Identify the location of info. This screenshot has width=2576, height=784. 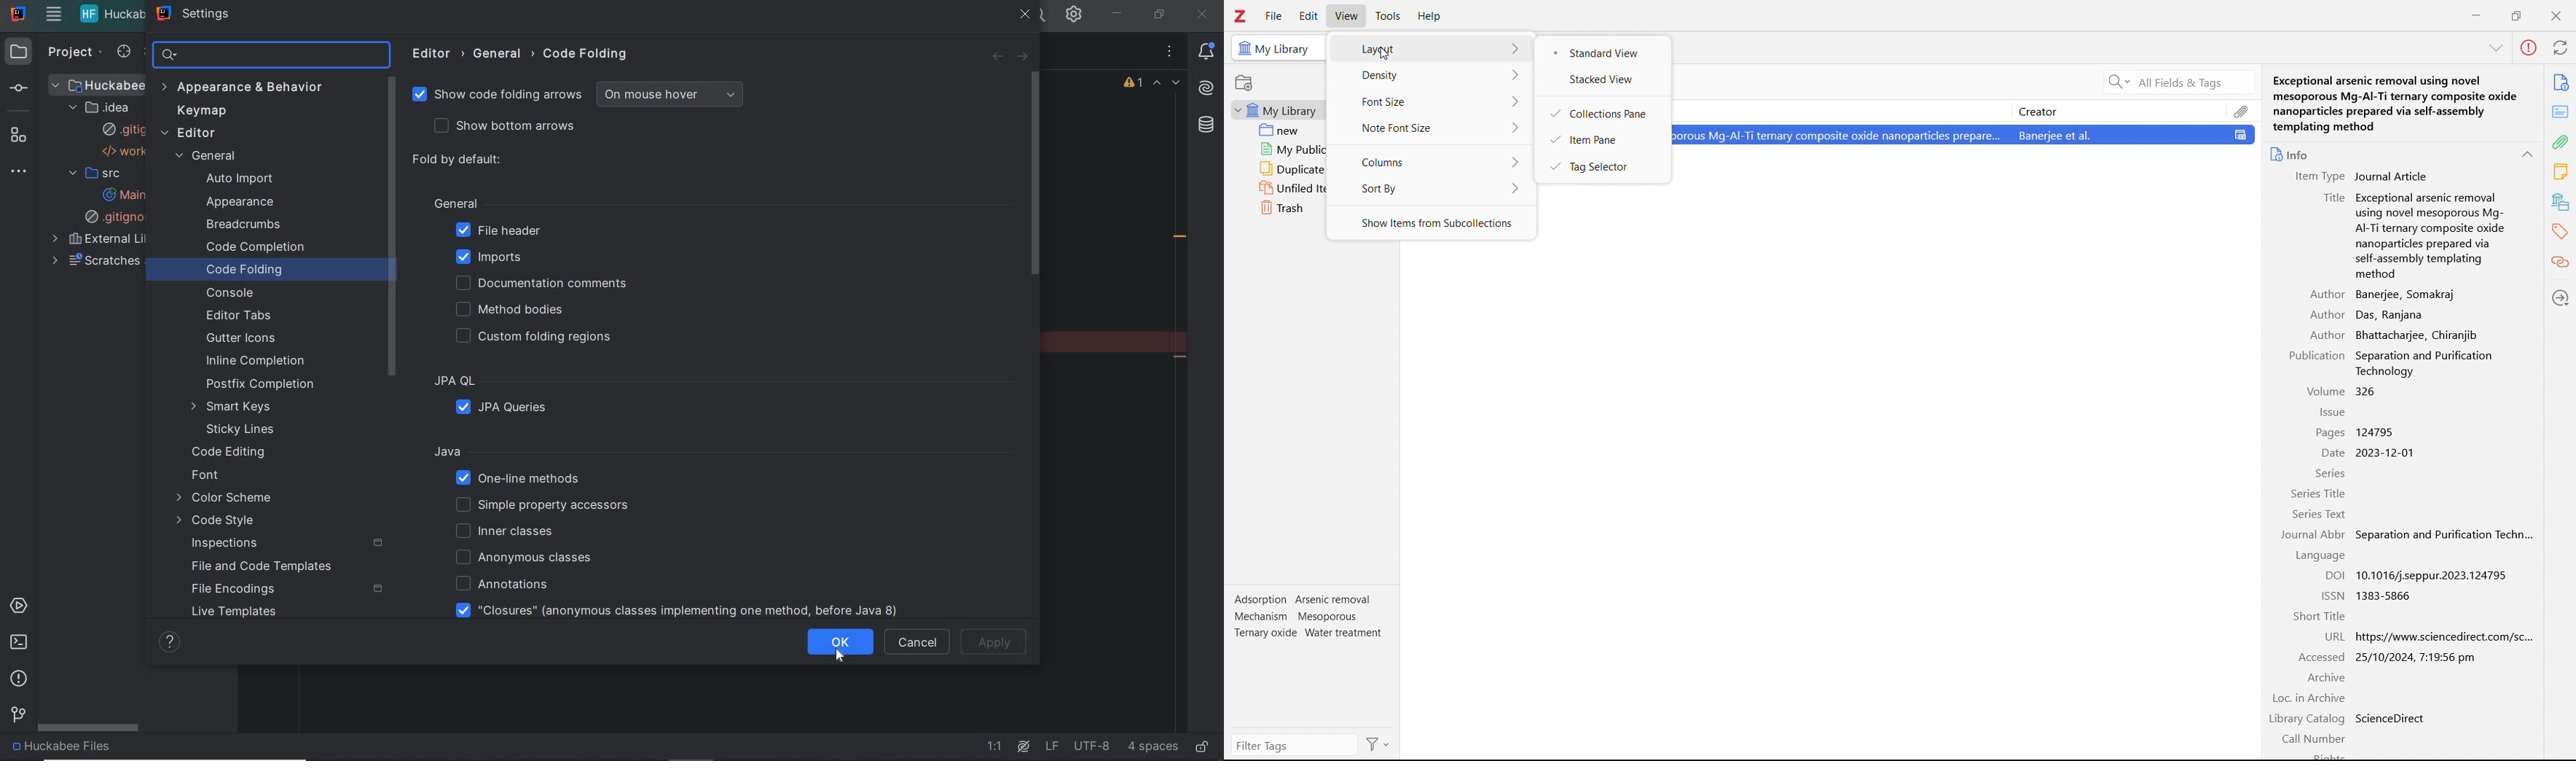
(2291, 154).